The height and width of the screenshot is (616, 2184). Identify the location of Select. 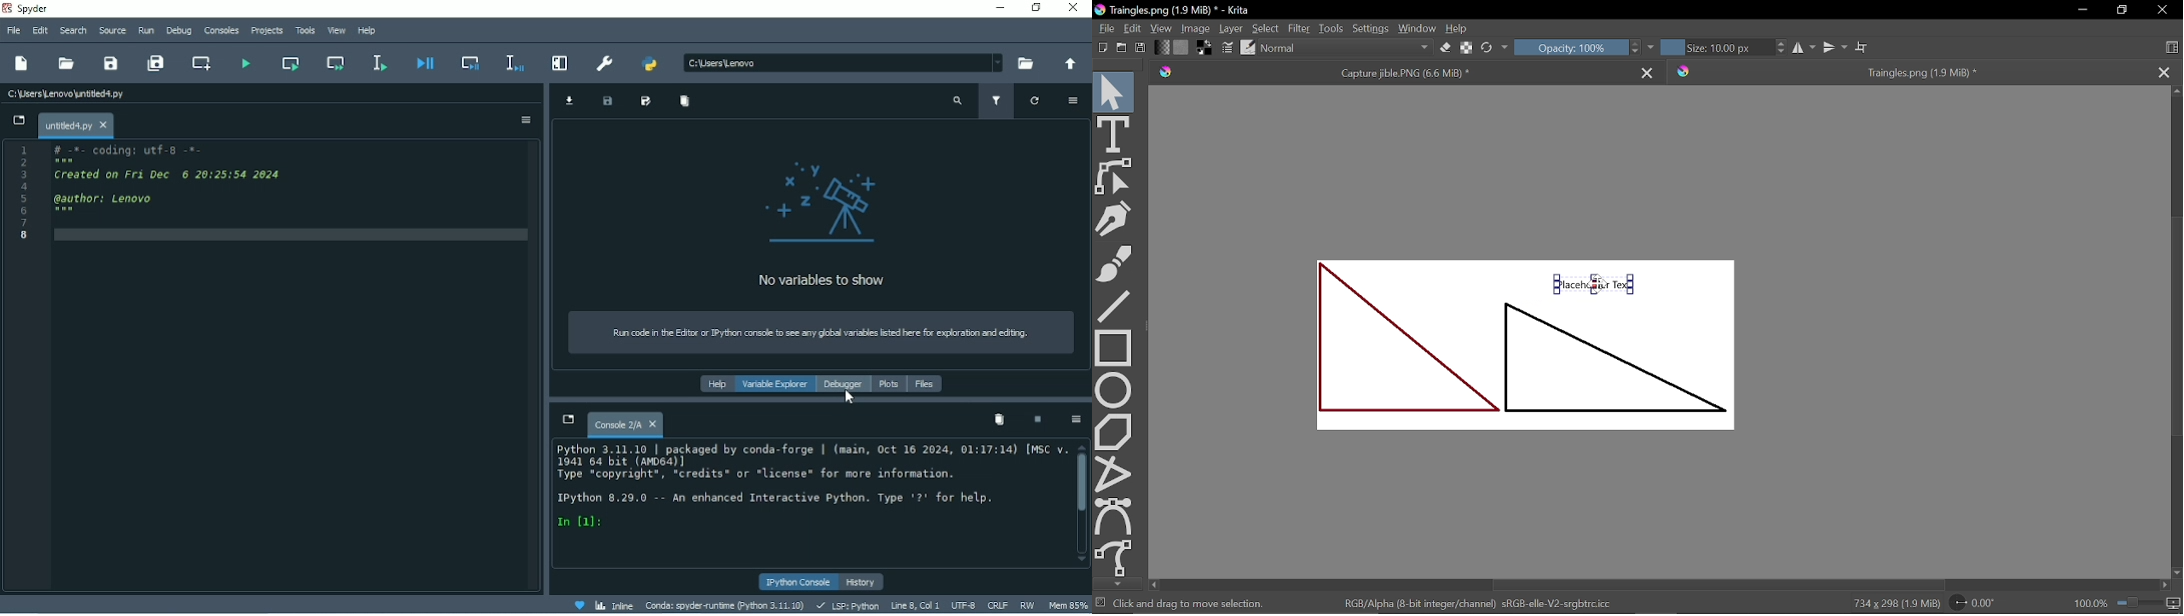
(1265, 28).